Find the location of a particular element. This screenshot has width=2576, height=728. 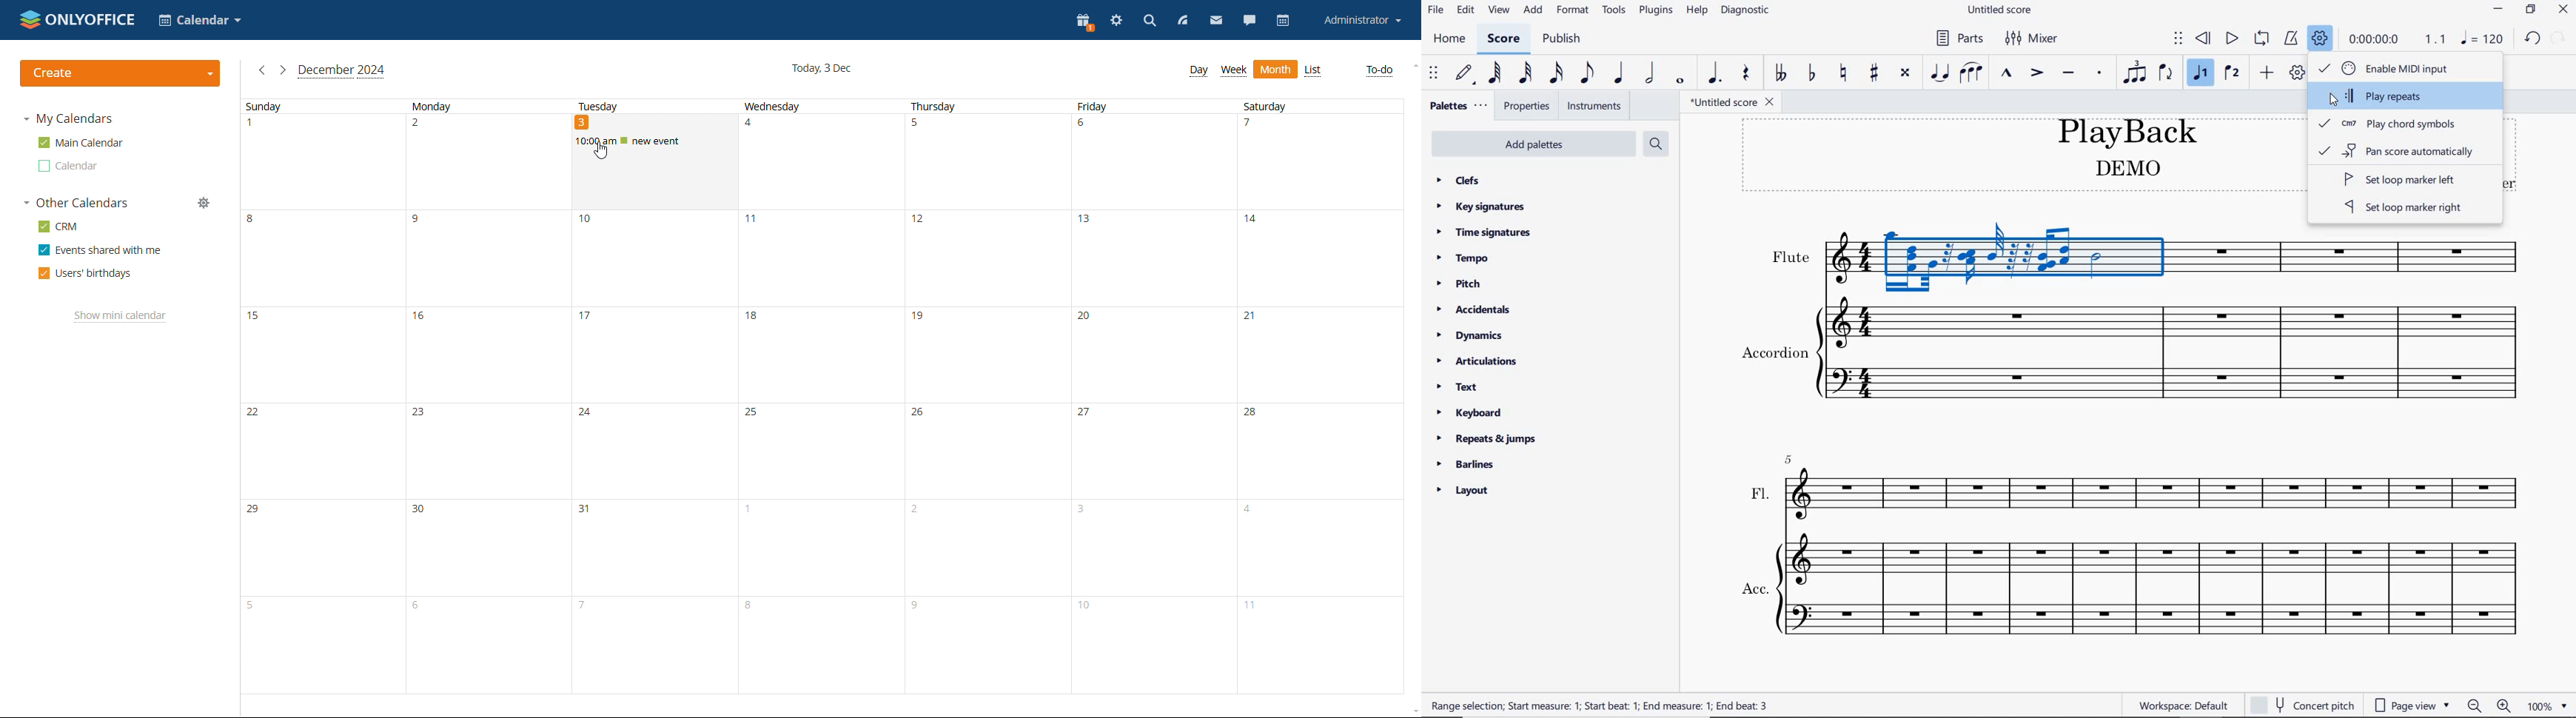

diagnostic is located at coordinates (1745, 10).